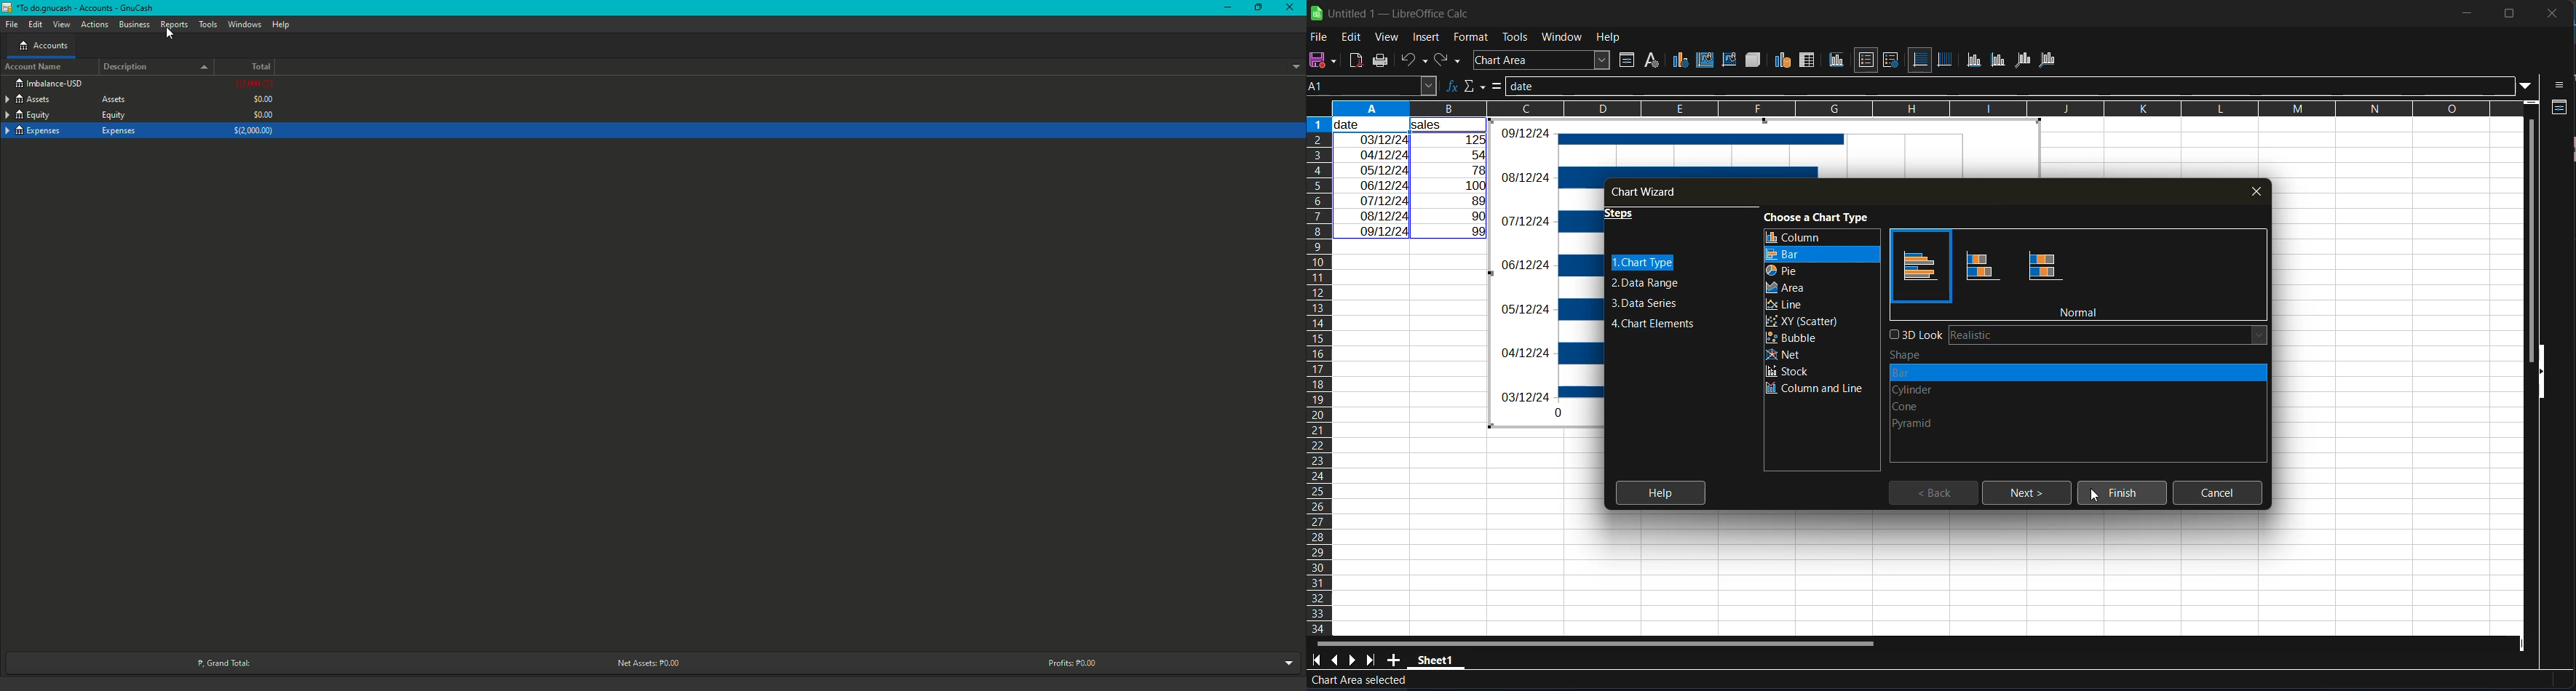 The width and height of the screenshot is (2576, 700). What do you see at coordinates (1913, 355) in the screenshot?
I see `shape` at bounding box center [1913, 355].